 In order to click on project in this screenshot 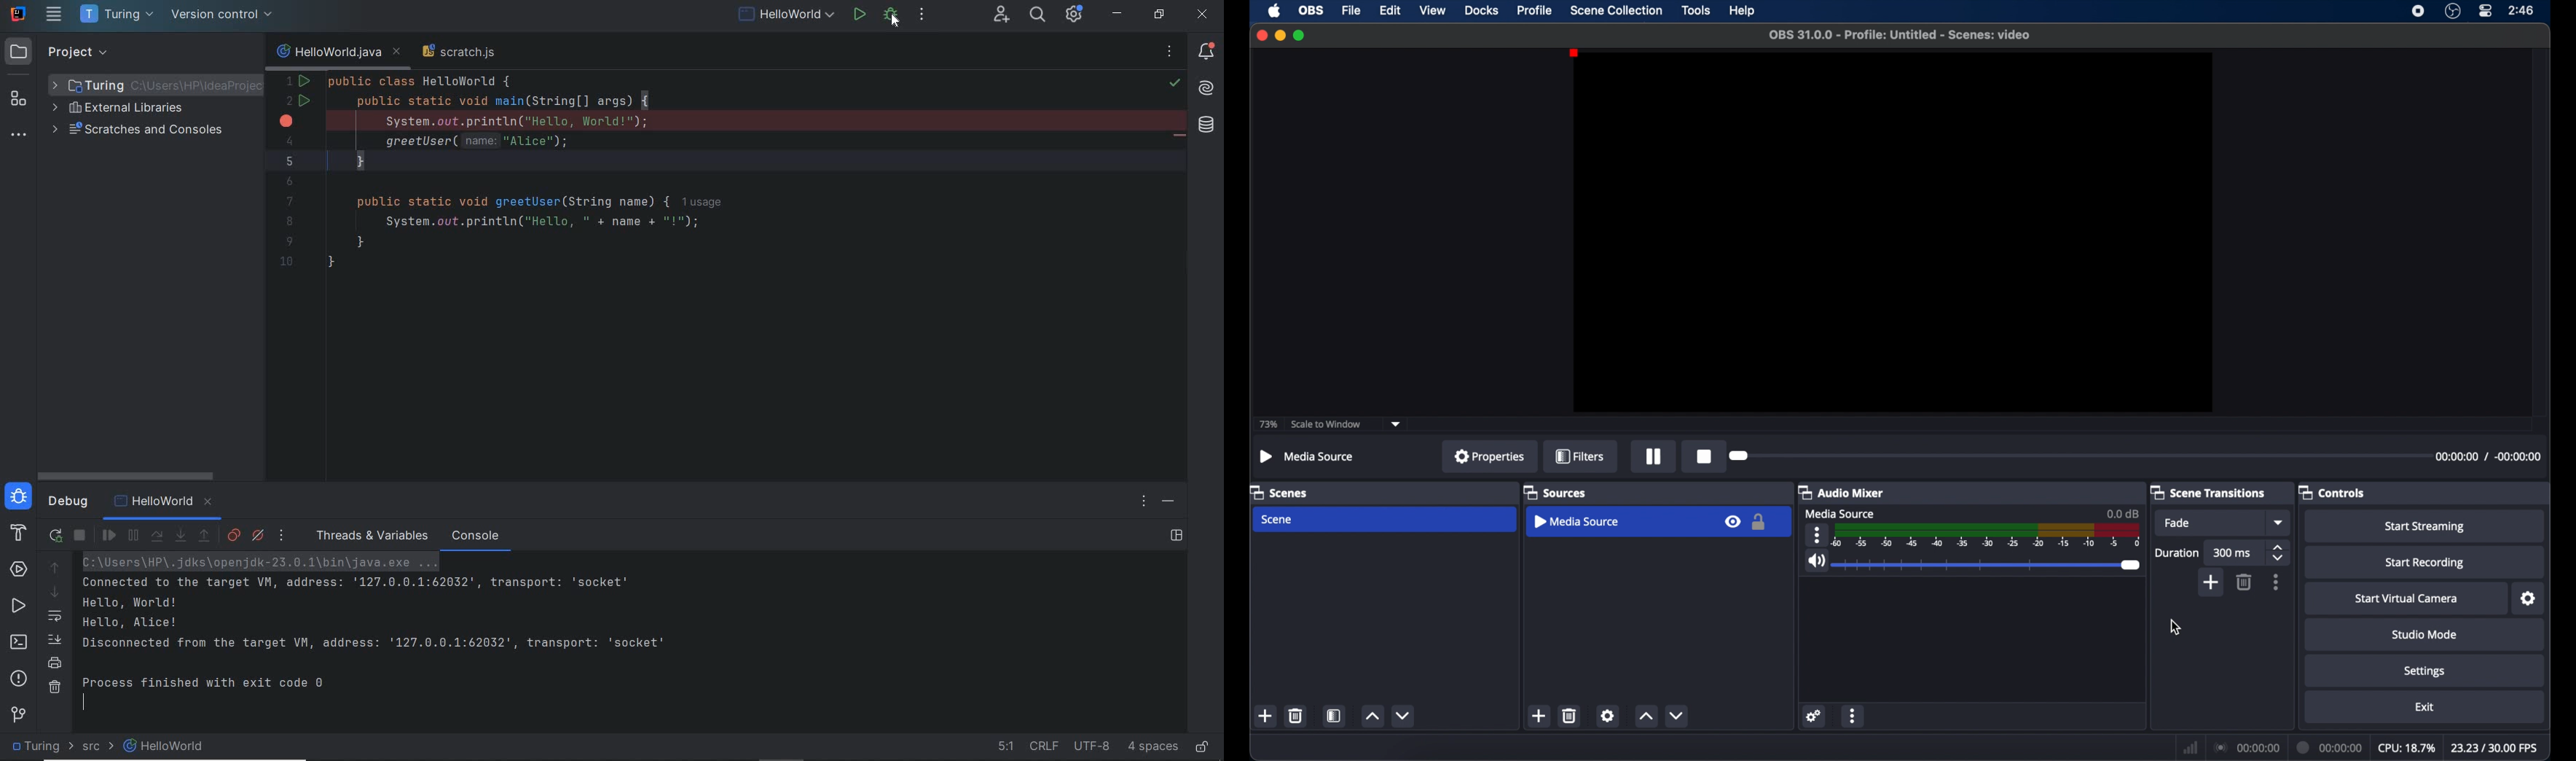, I will do `click(63, 52)`.